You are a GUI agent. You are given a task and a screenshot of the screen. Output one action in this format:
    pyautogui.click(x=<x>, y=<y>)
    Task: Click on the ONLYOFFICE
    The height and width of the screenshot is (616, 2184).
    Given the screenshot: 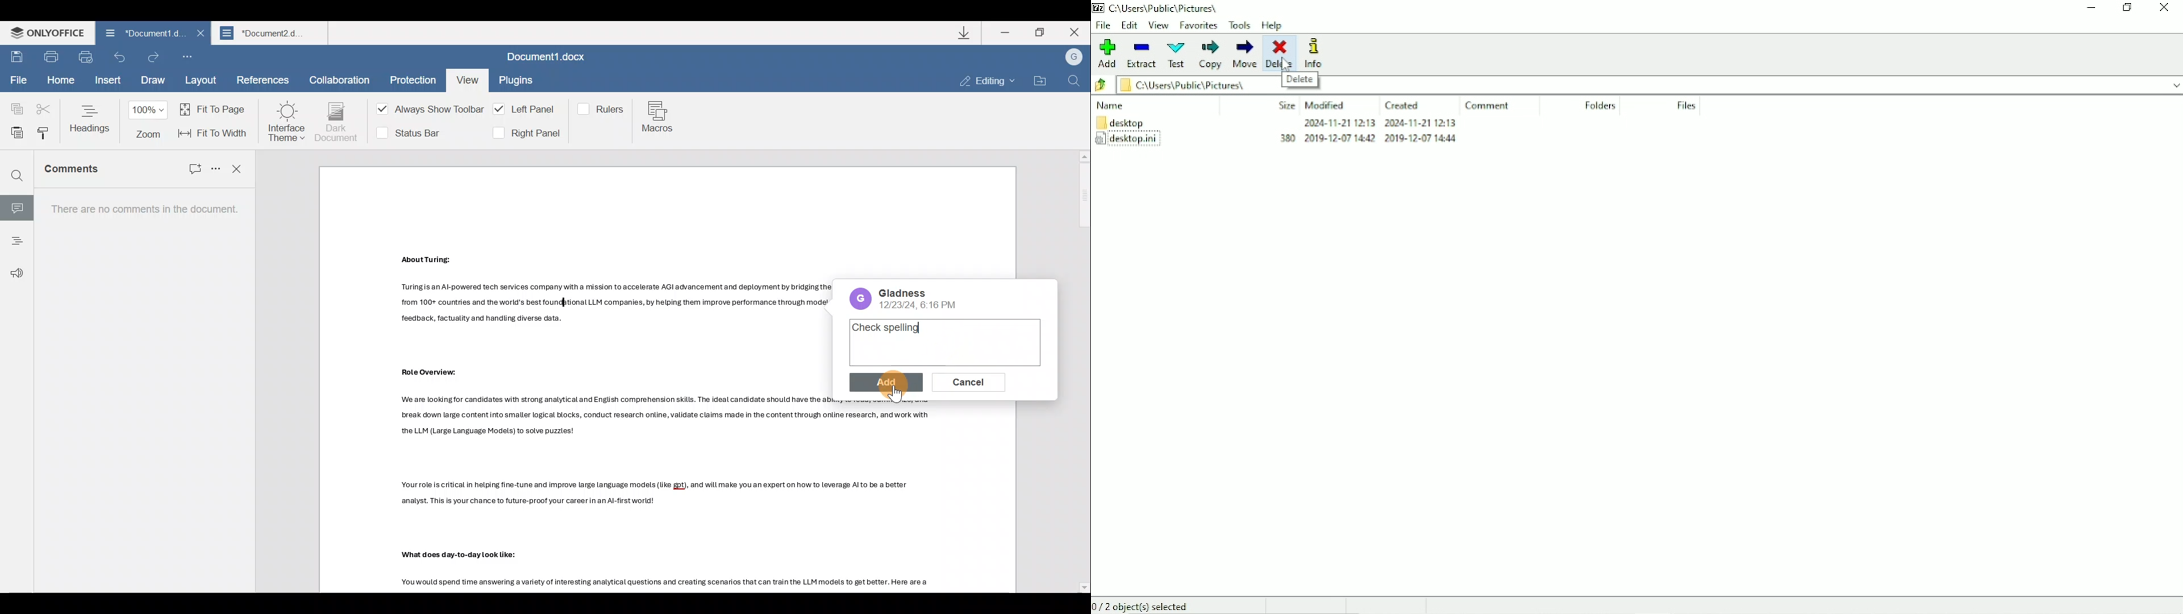 What is the action you would take?
    pyautogui.click(x=44, y=34)
    